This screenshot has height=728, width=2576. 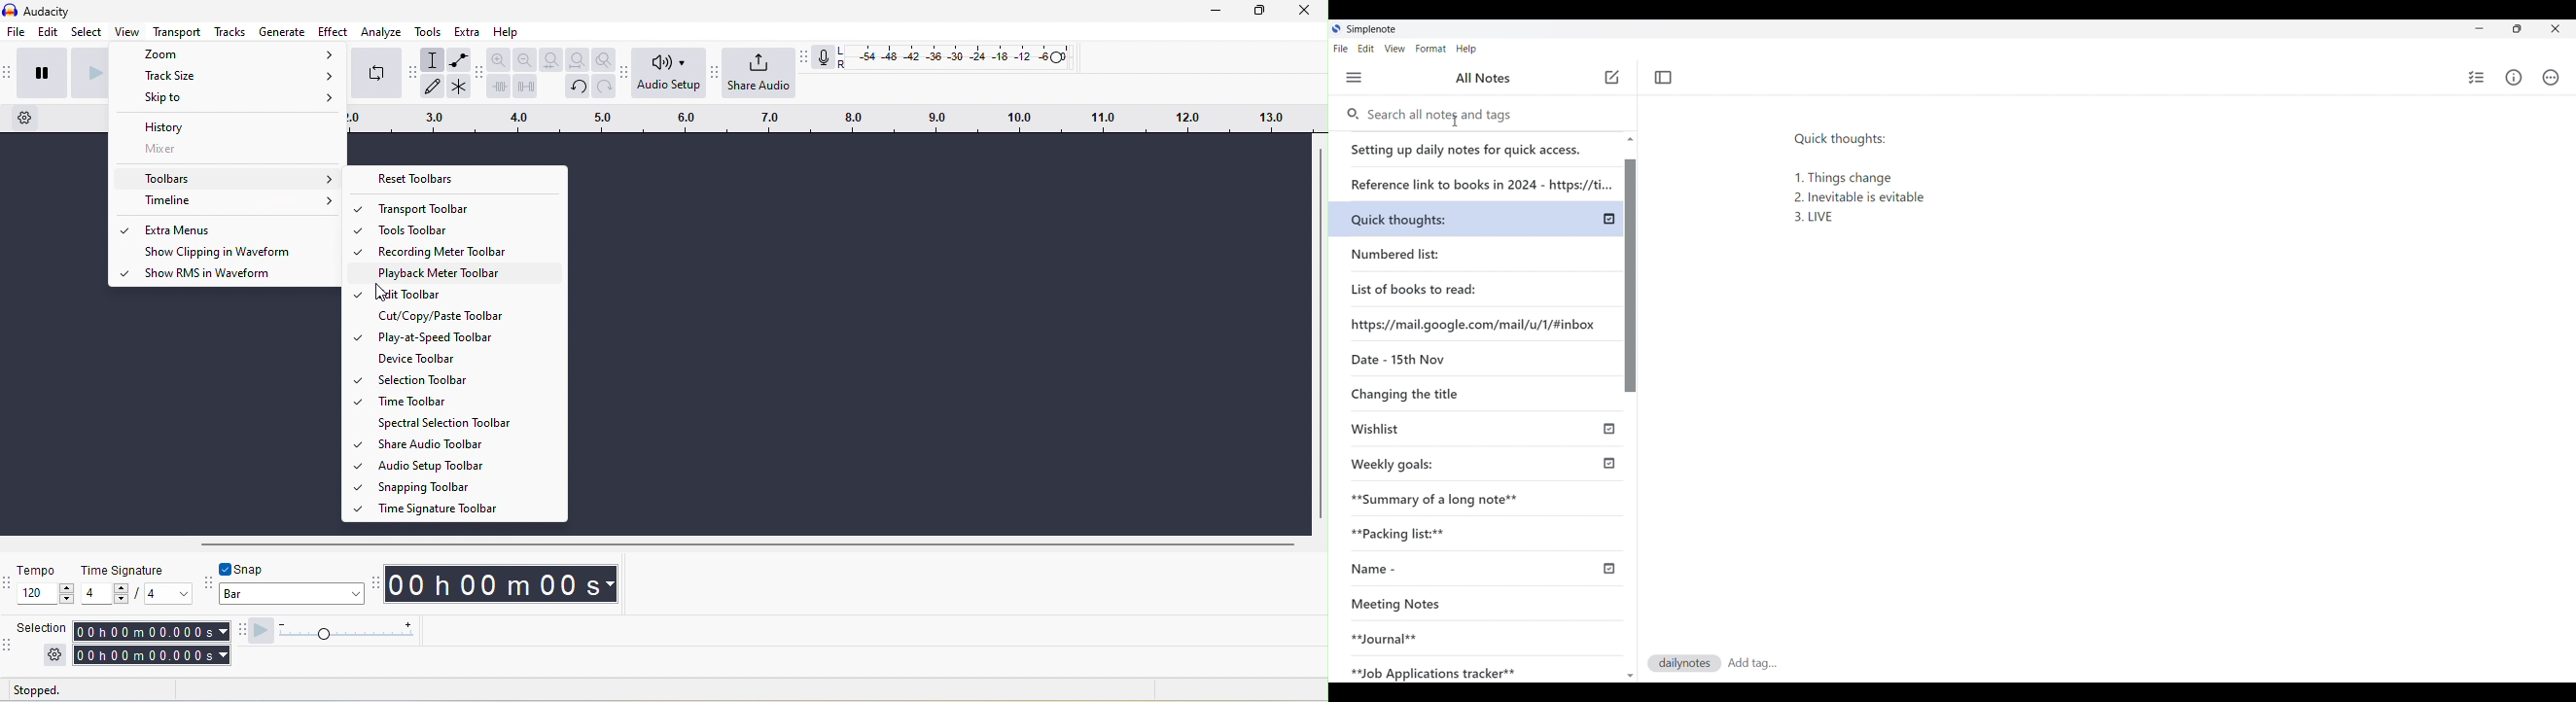 What do you see at coordinates (1429, 216) in the screenshot?
I see `Quick thoughts` at bounding box center [1429, 216].